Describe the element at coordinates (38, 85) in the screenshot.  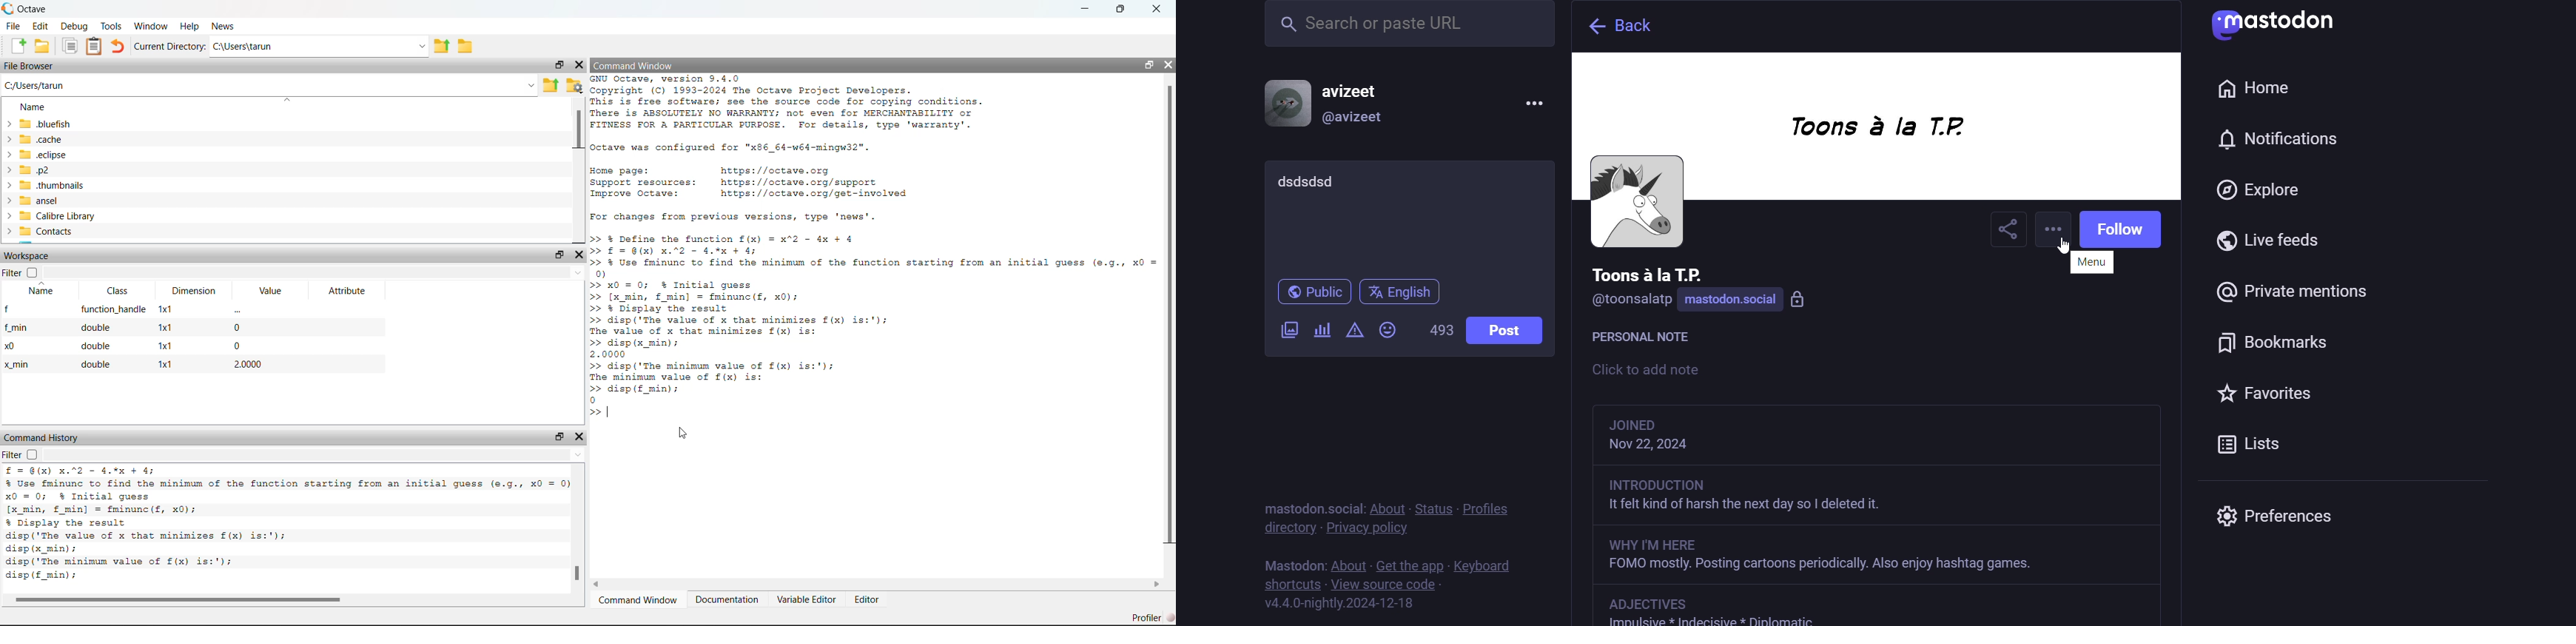
I see `C:/Users/tarun` at that location.